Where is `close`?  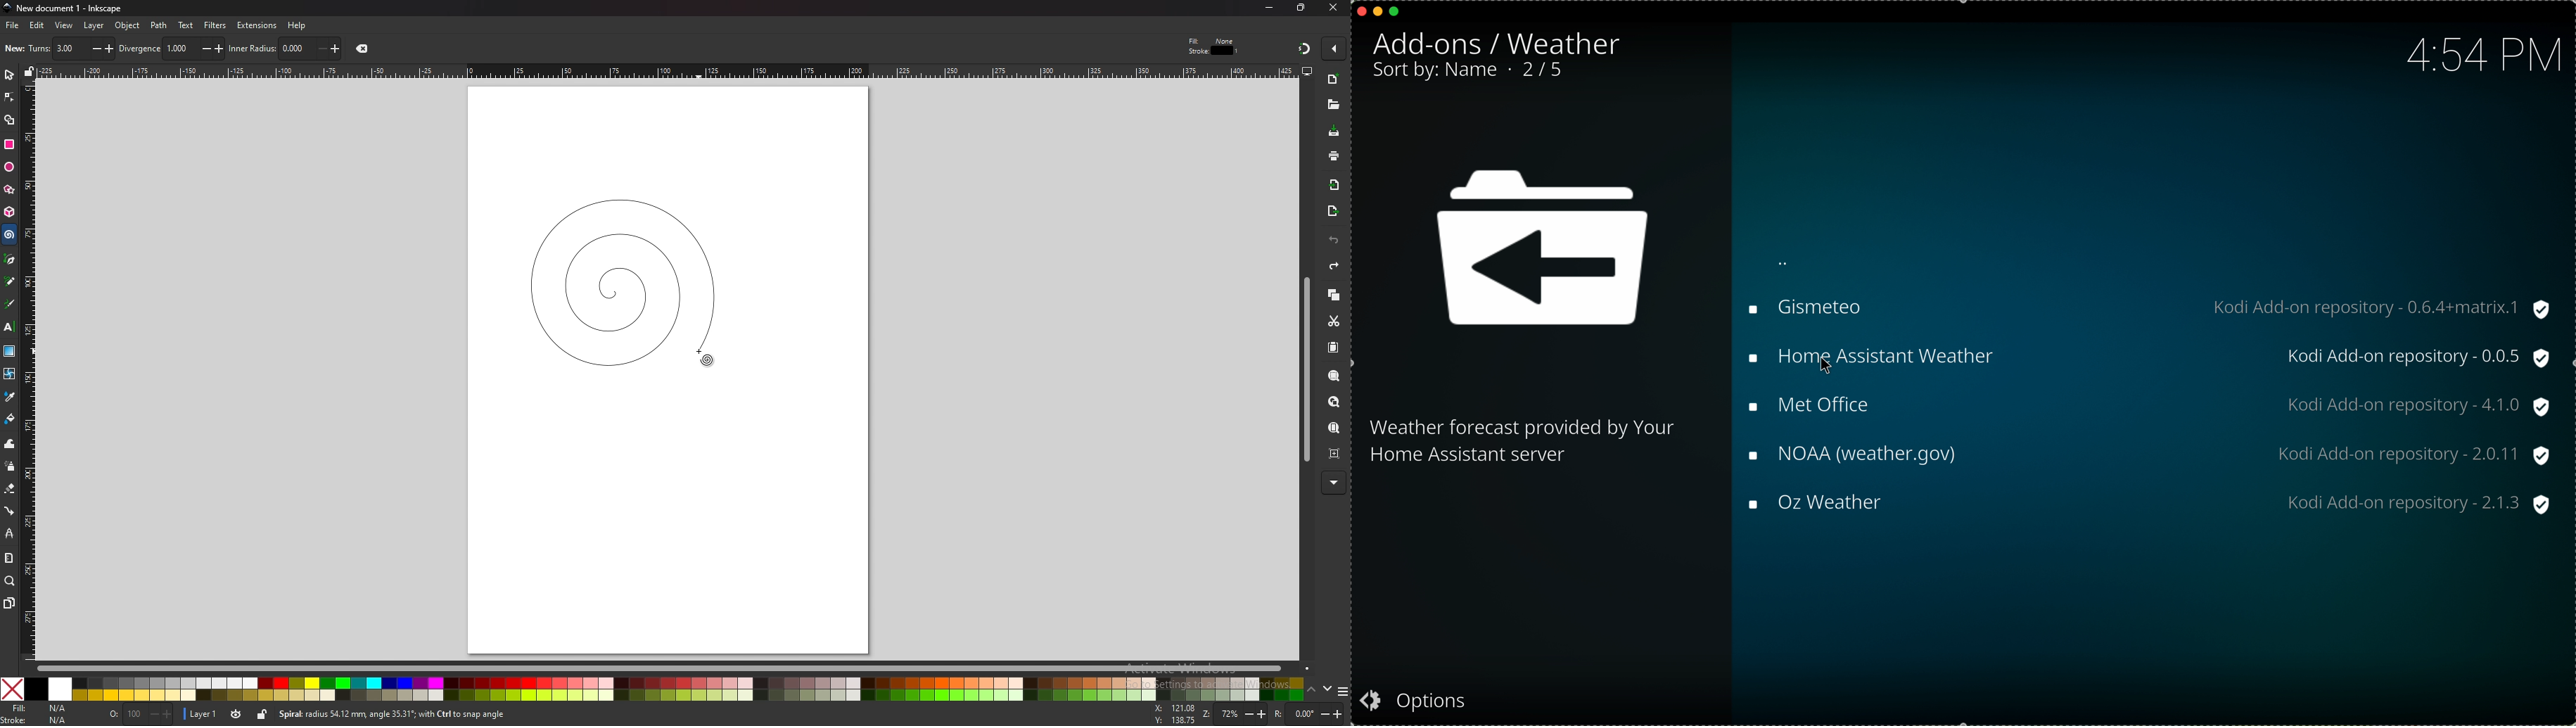
close is located at coordinates (1358, 12).